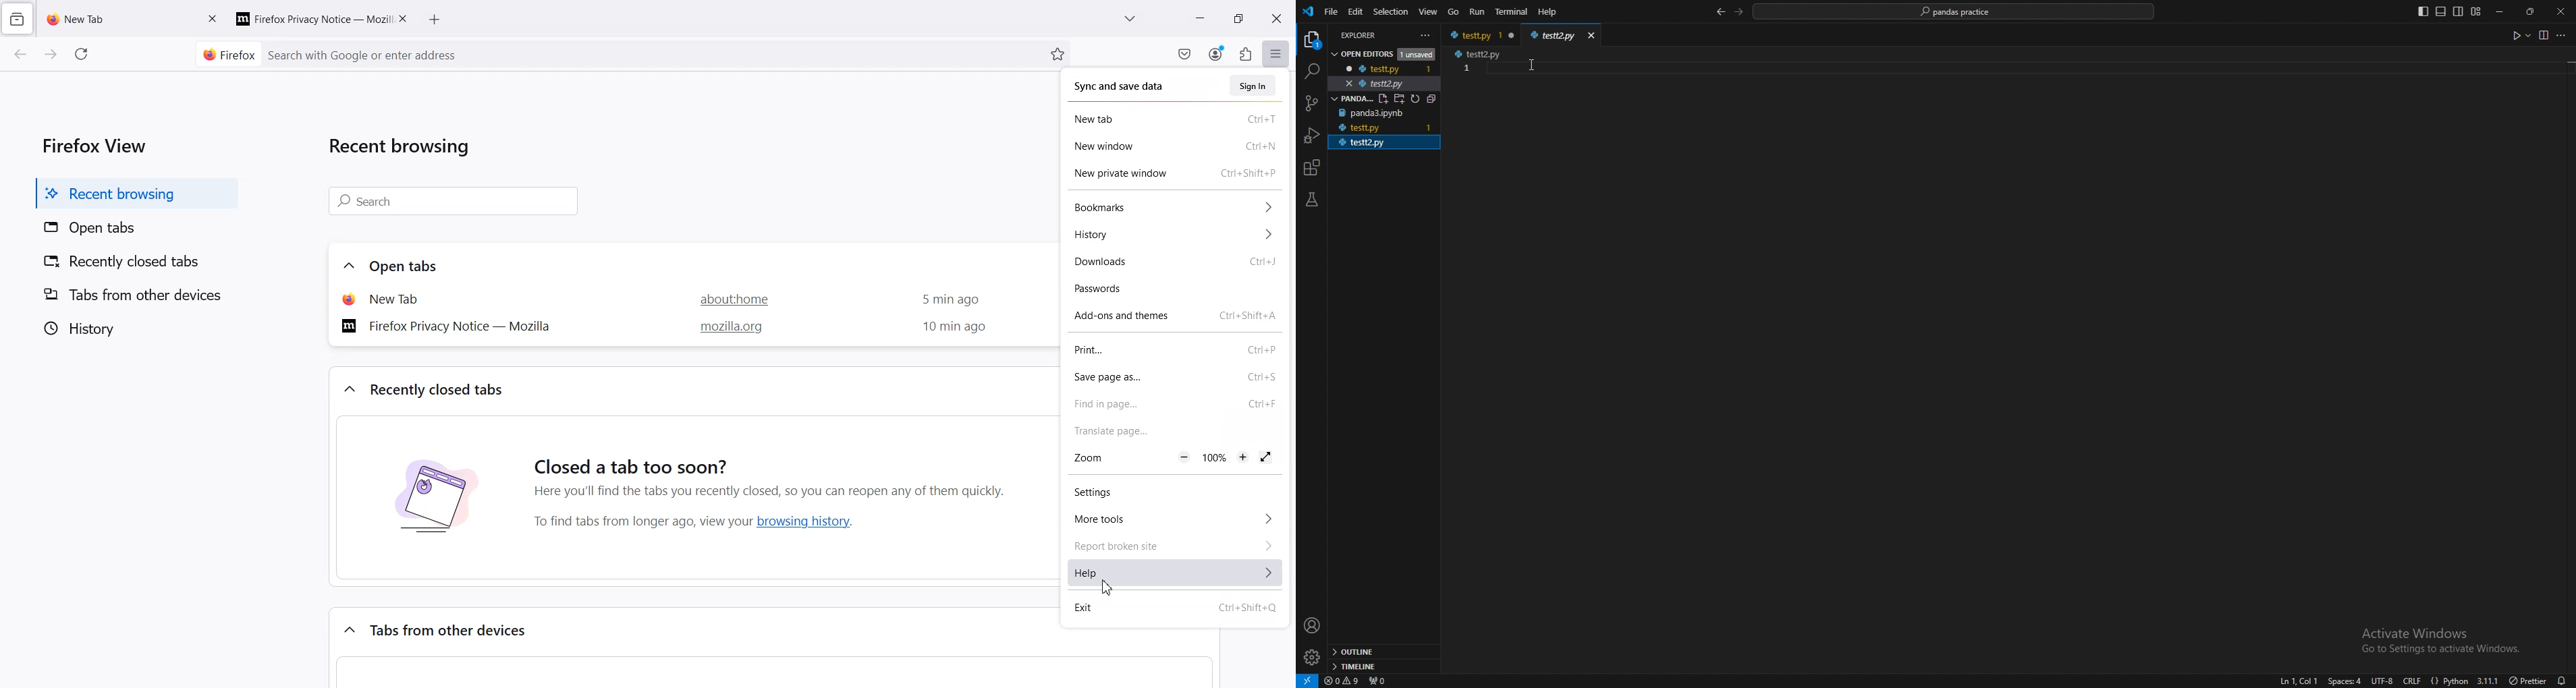  What do you see at coordinates (440, 389) in the screenshot?
I see `Recently closed tabs` at bounding box center [440, 389].